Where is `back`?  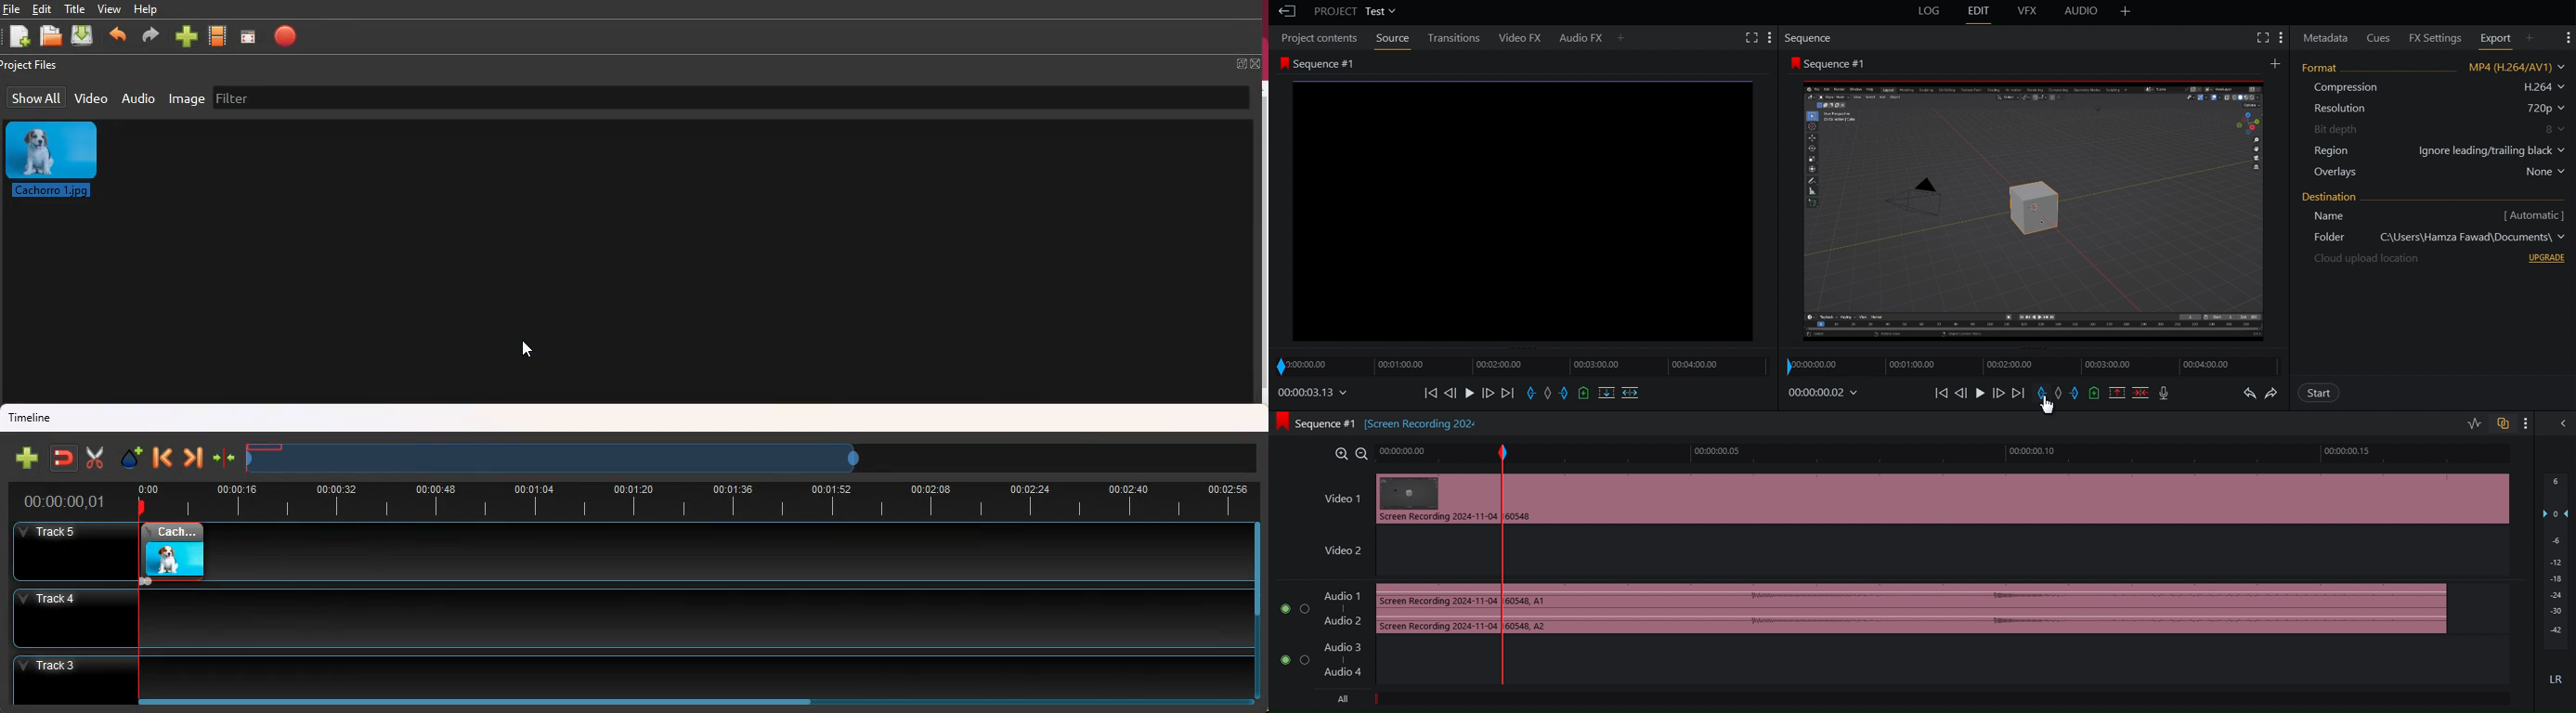
back is located at coordinates (160, 459).